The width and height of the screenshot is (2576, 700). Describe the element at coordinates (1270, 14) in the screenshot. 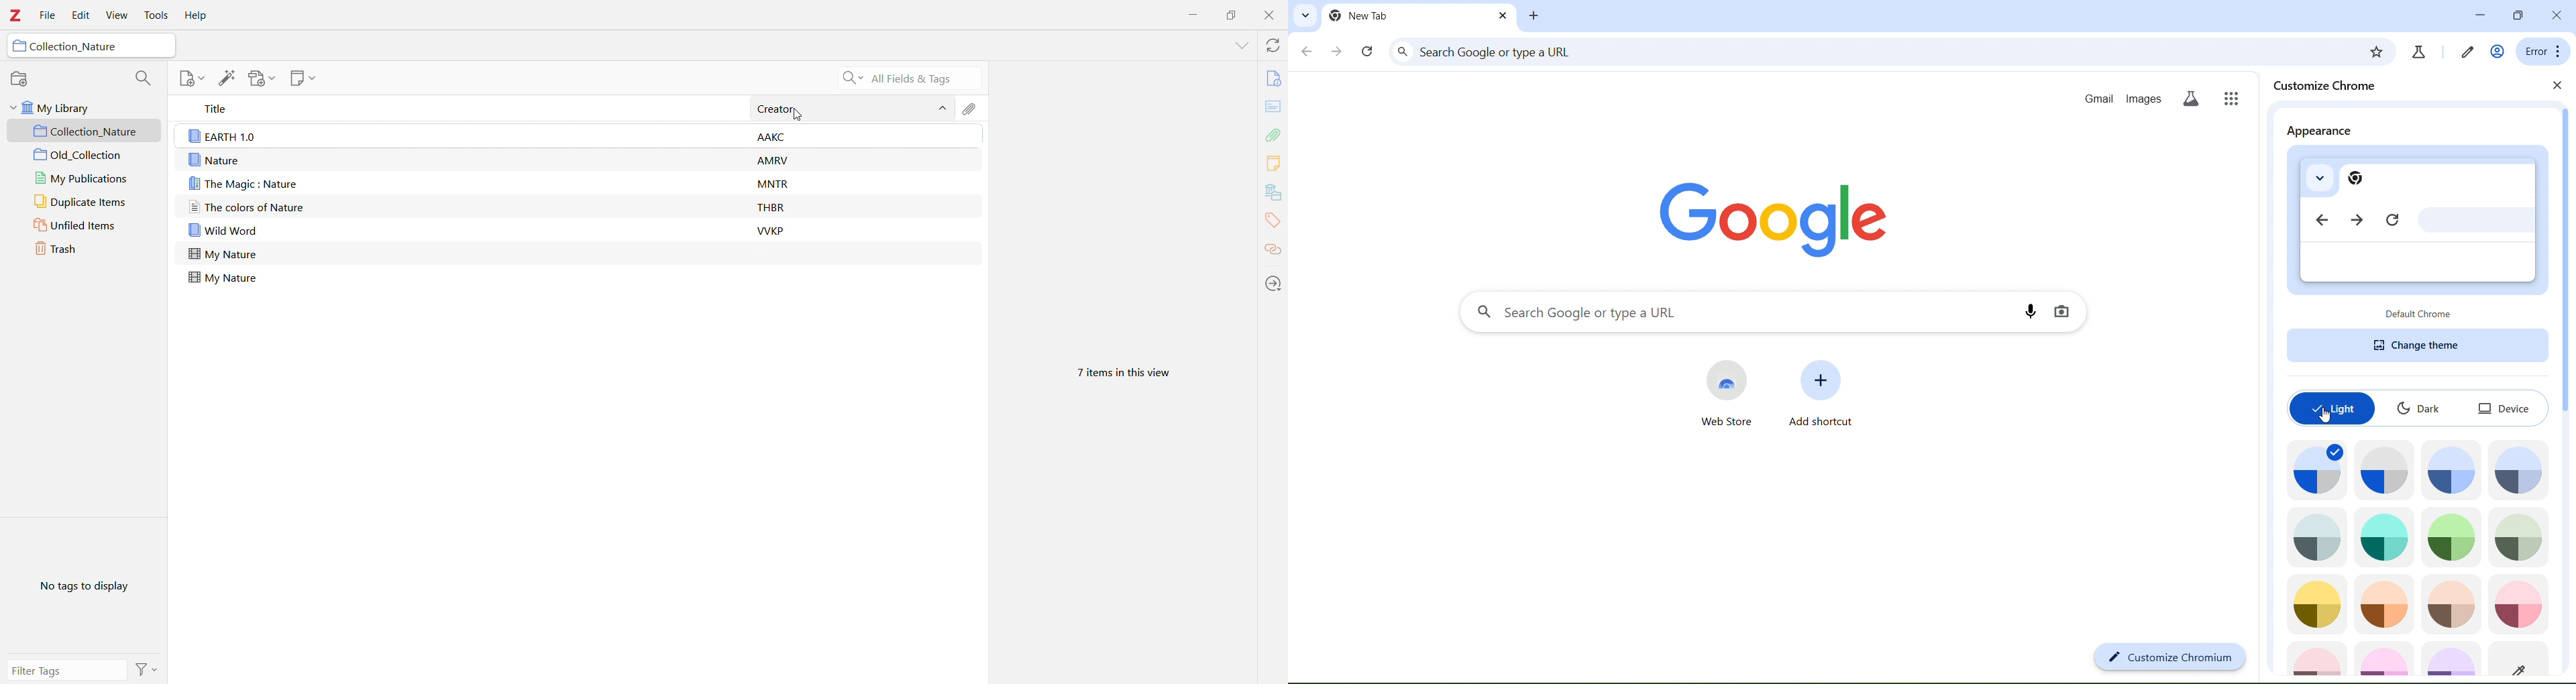

I see `Close` at that location.